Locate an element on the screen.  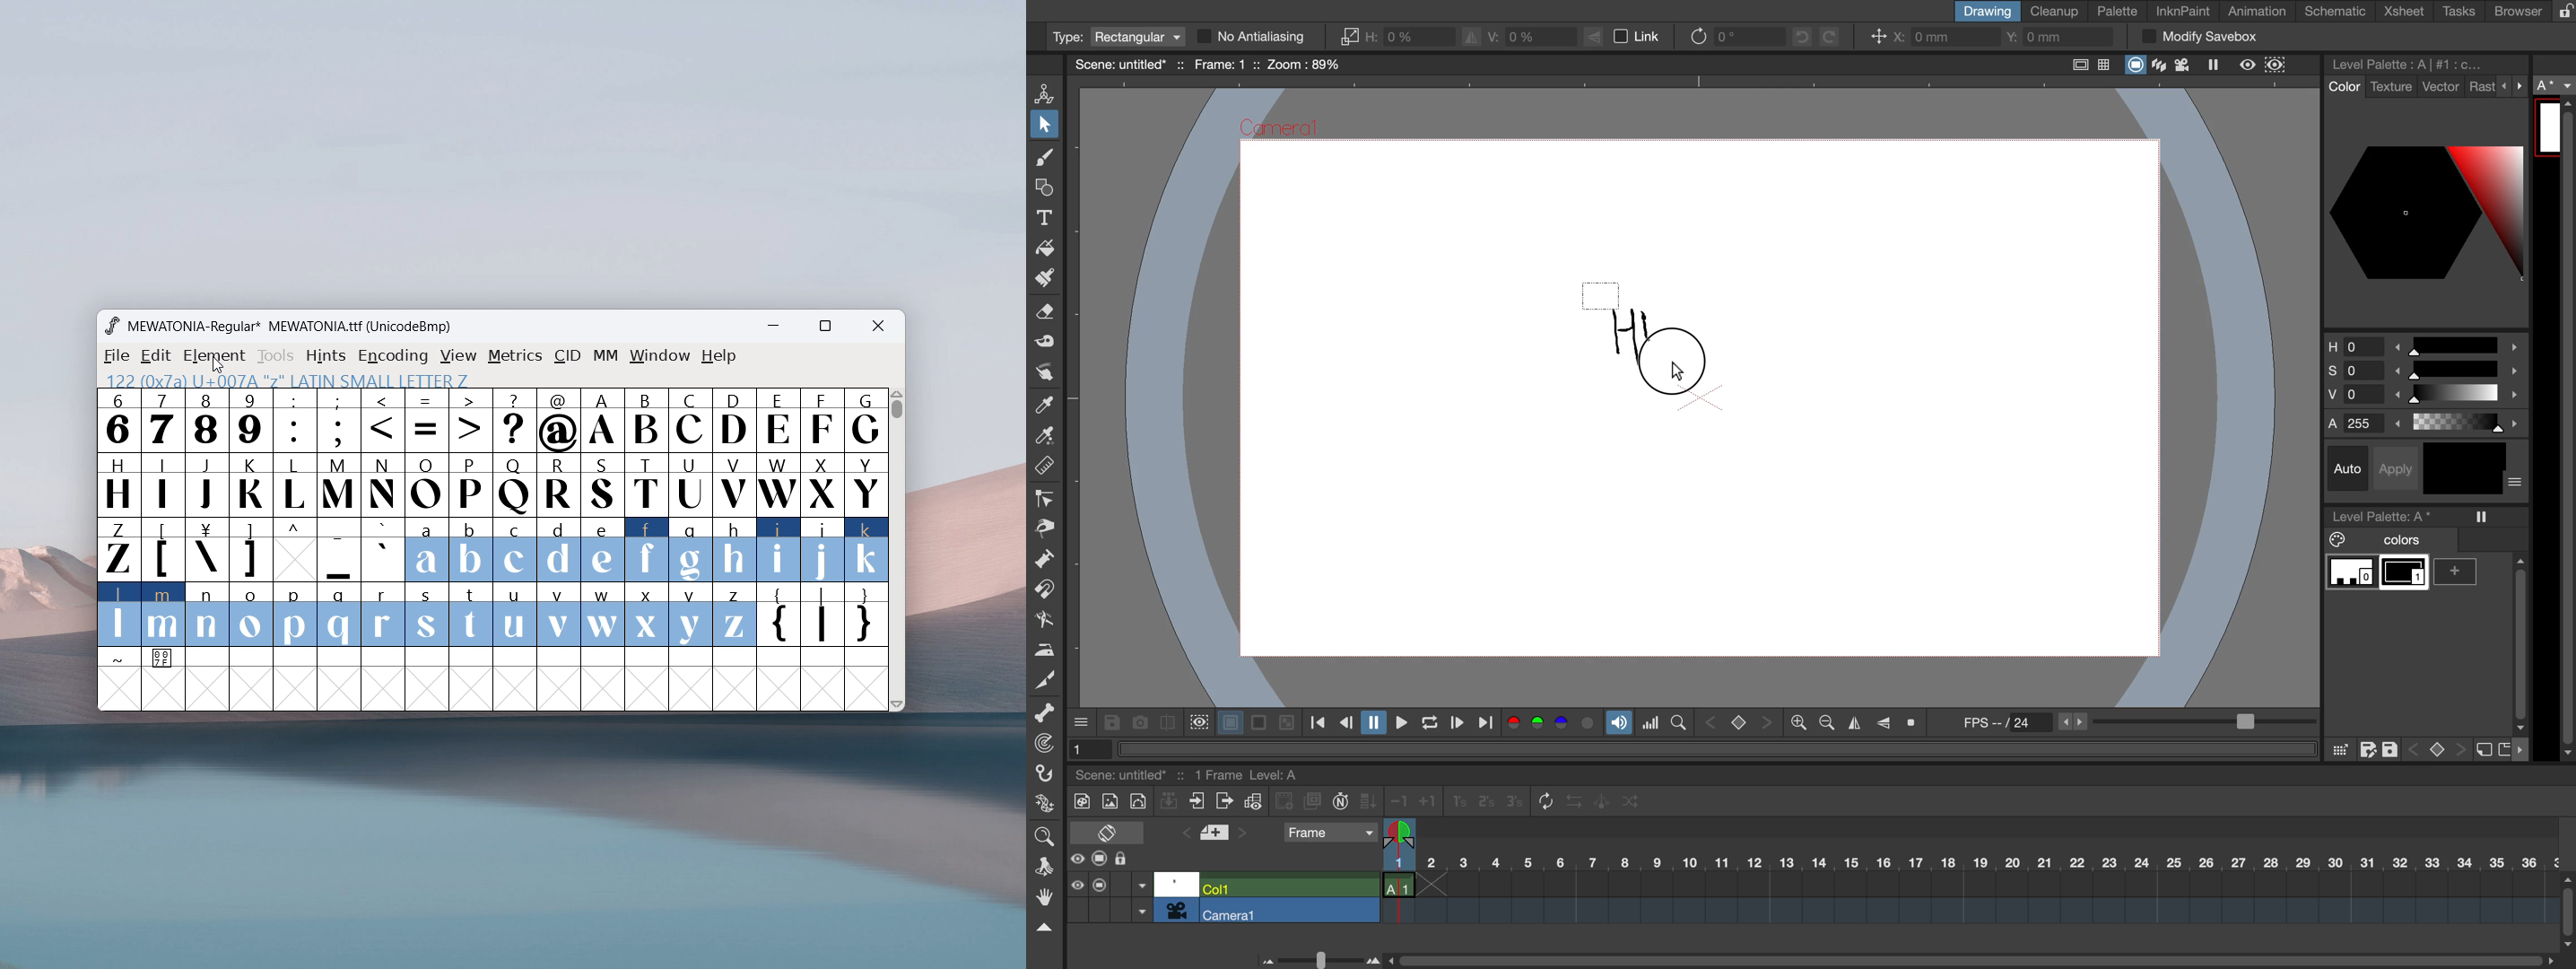
P is located at coordinates (470, 486).